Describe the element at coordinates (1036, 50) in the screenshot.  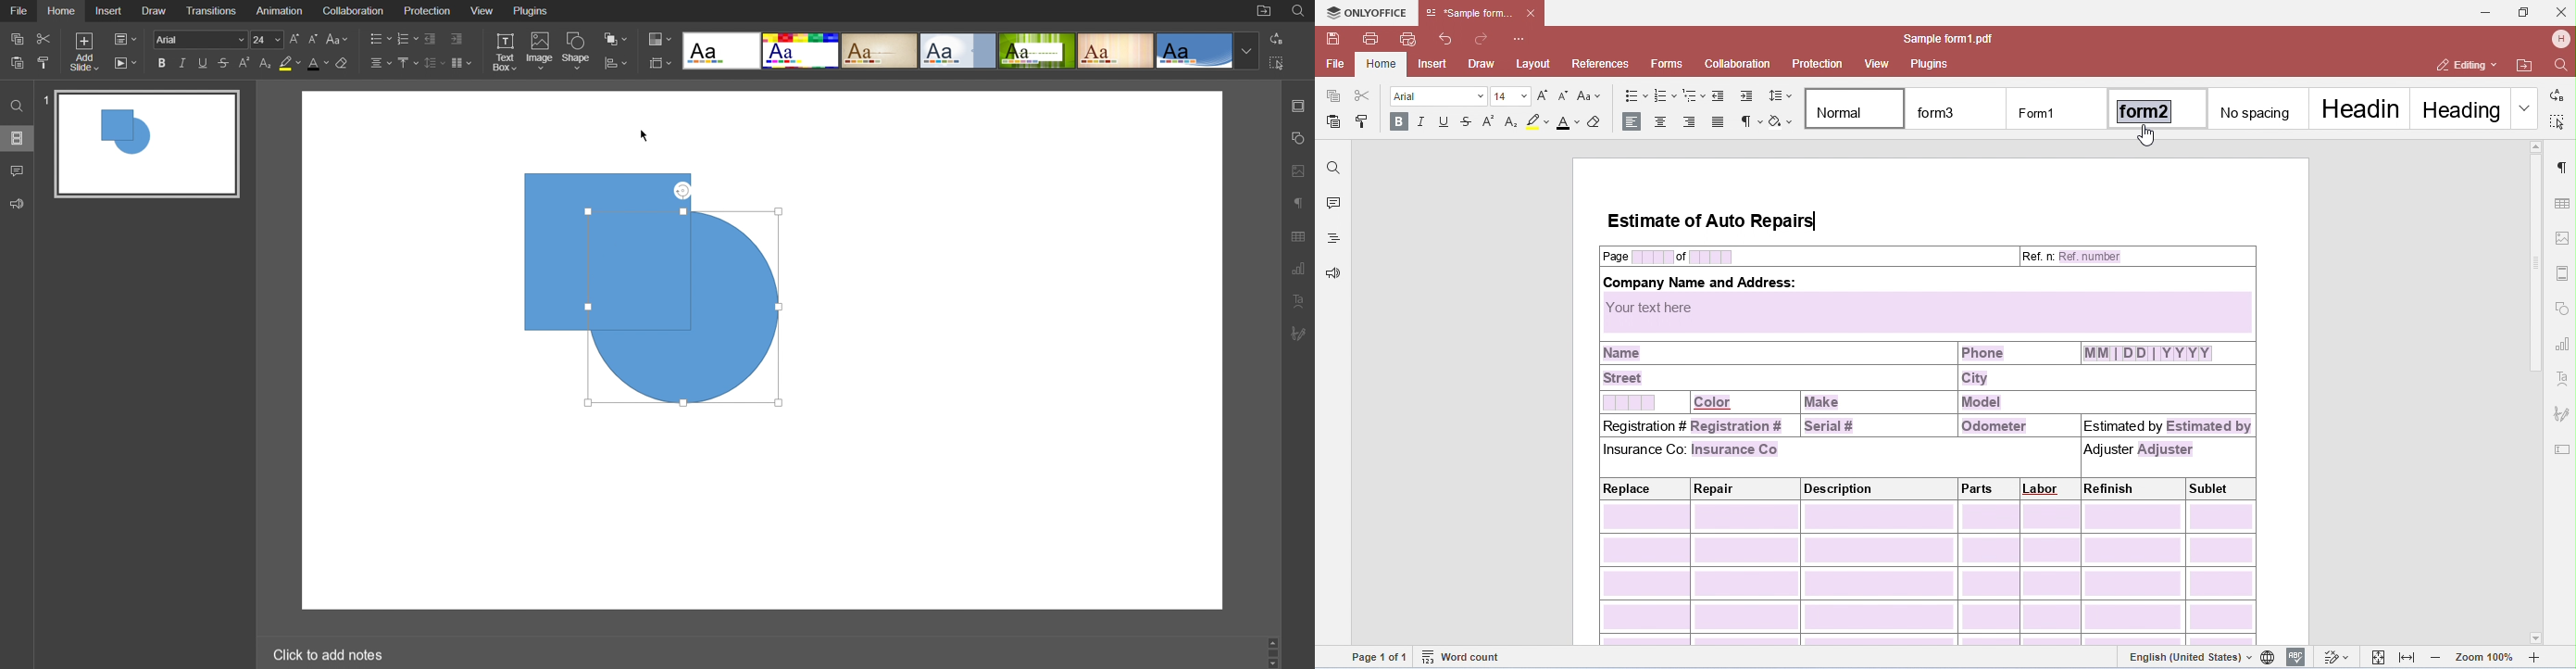
I see `Green Leaf` at that location.